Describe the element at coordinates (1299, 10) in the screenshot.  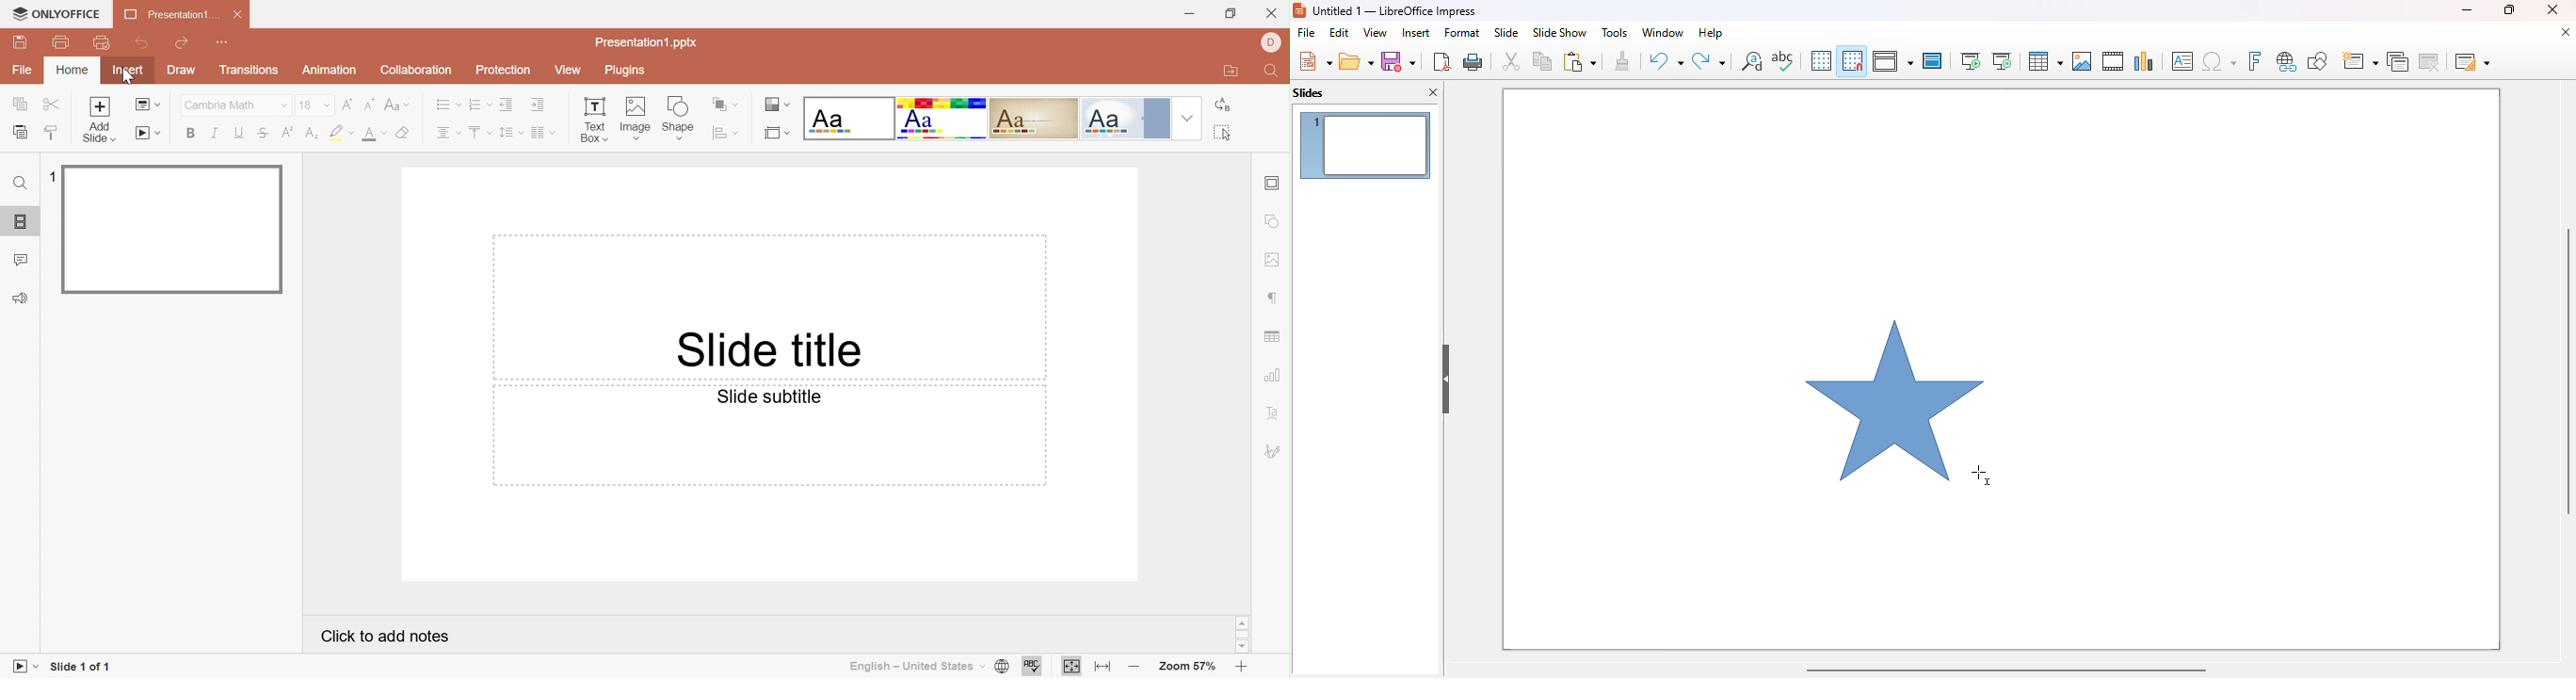
I see `logo` at that location.